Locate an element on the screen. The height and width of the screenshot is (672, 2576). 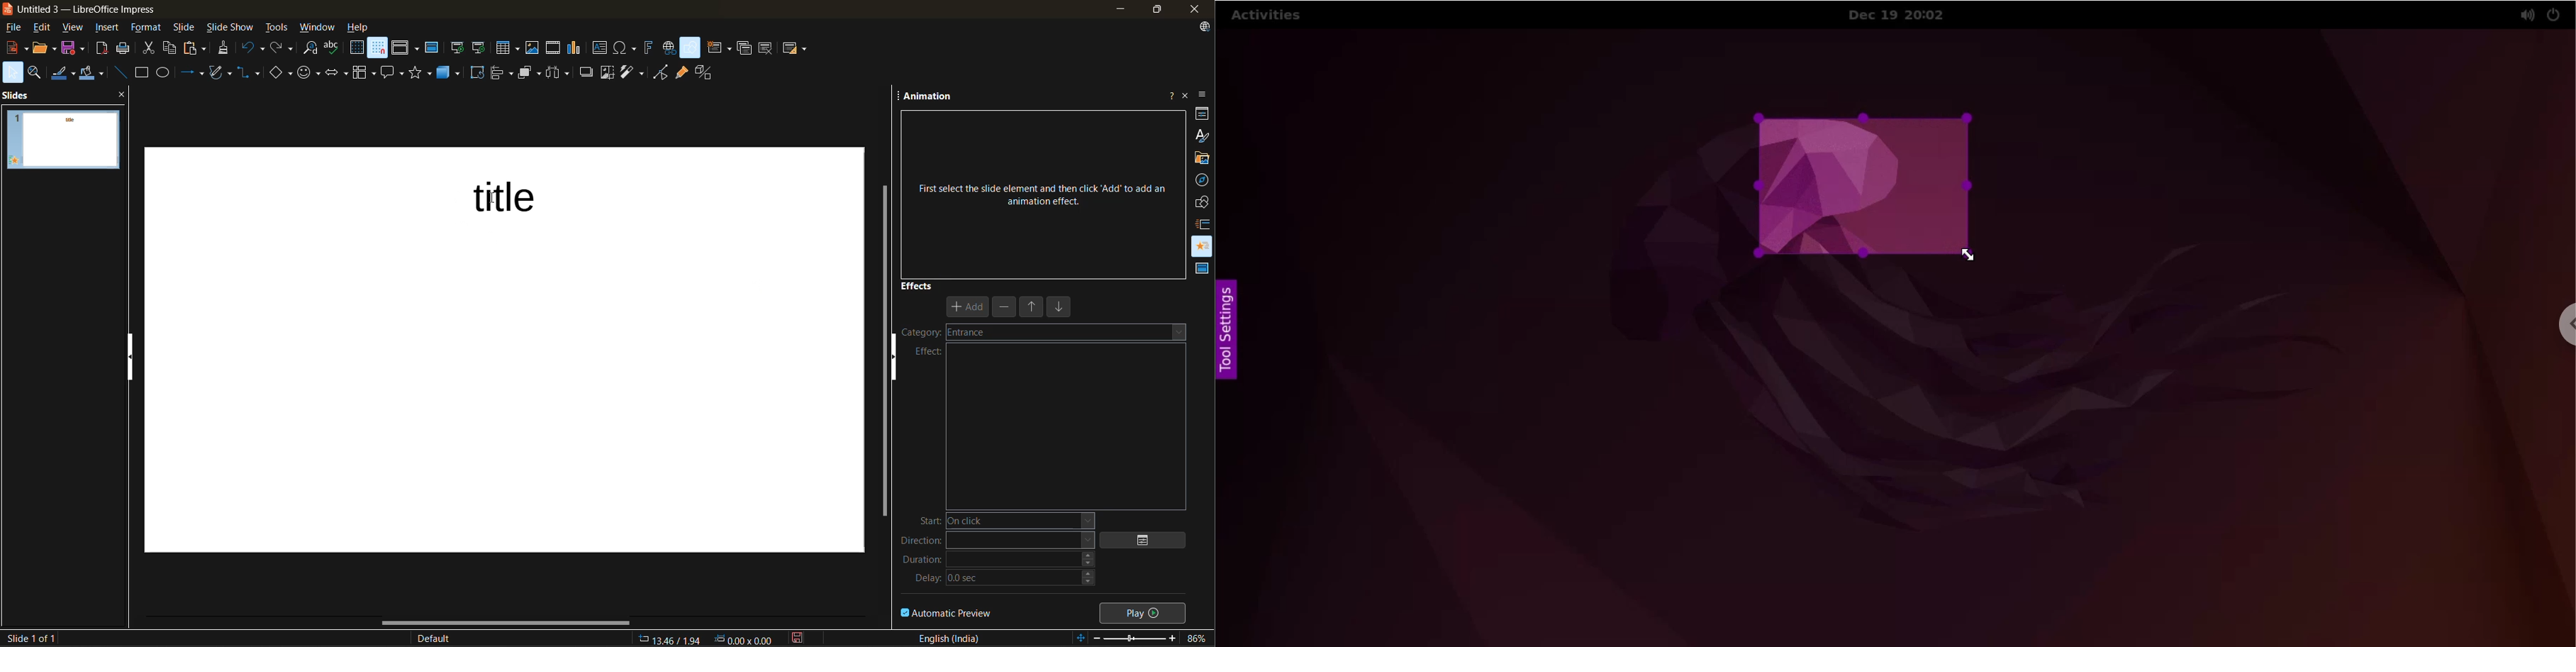
duration is located at coordinates (999, 563).